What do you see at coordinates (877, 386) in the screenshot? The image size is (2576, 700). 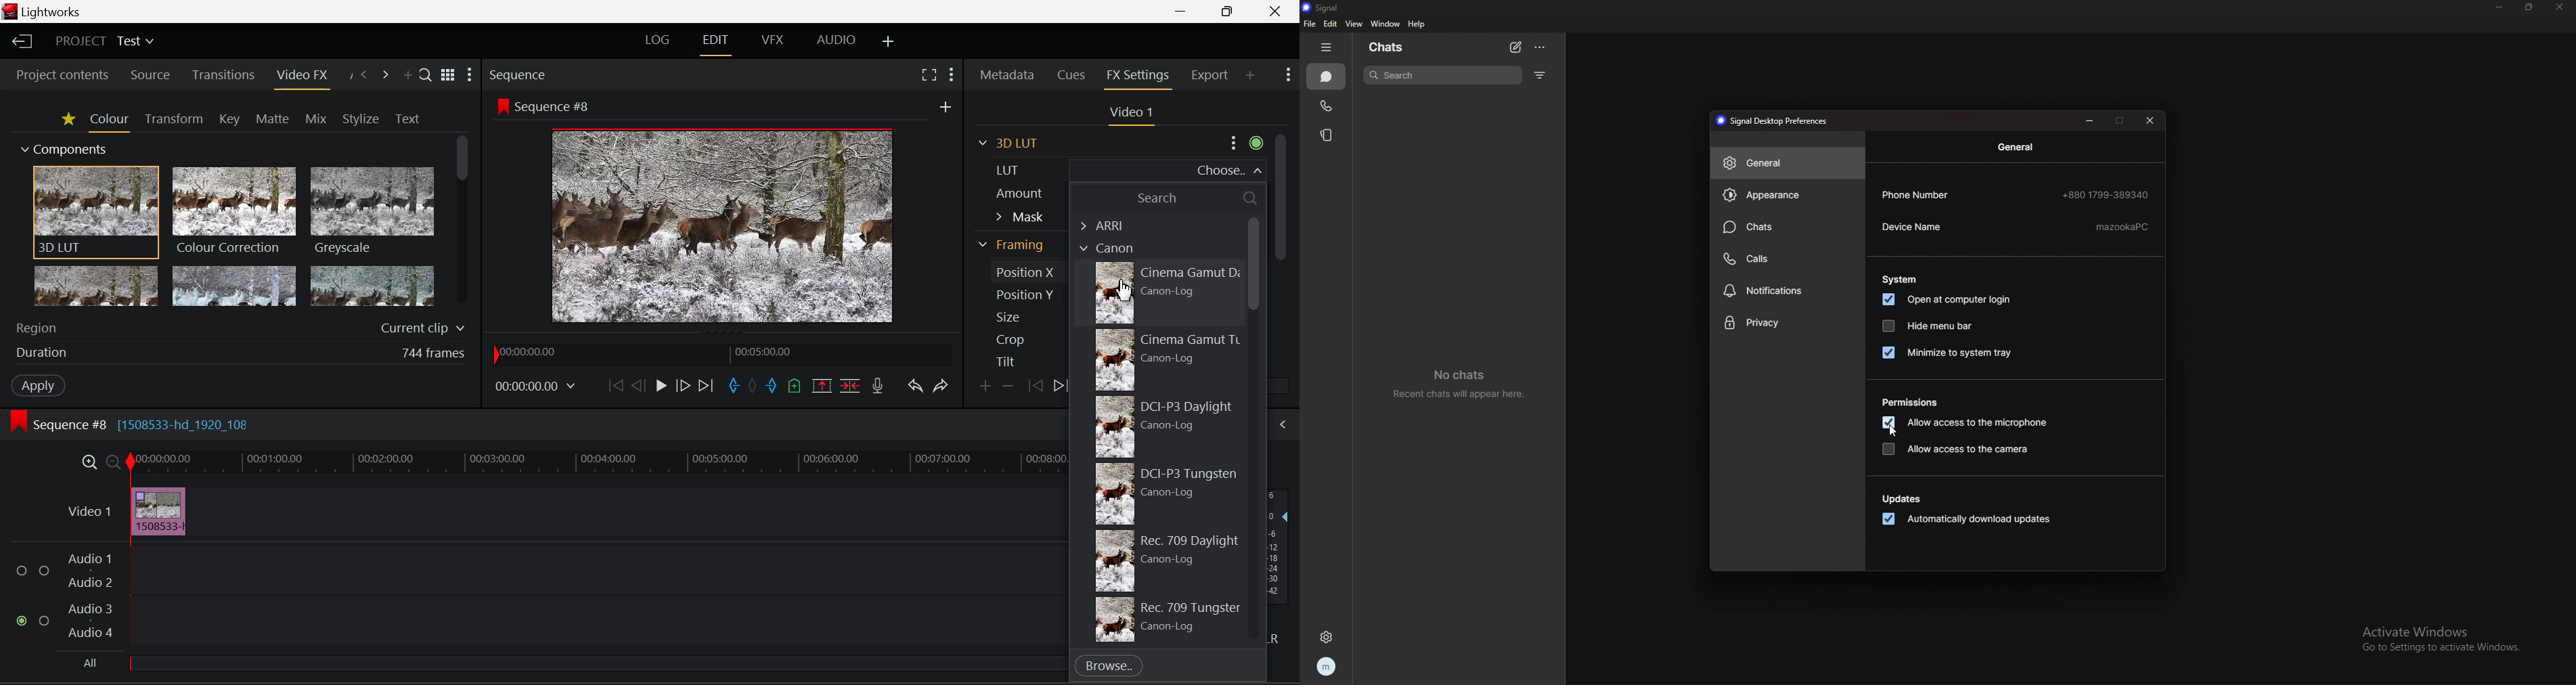 I see `Record Voiceover` at bounding box center [877, 386].